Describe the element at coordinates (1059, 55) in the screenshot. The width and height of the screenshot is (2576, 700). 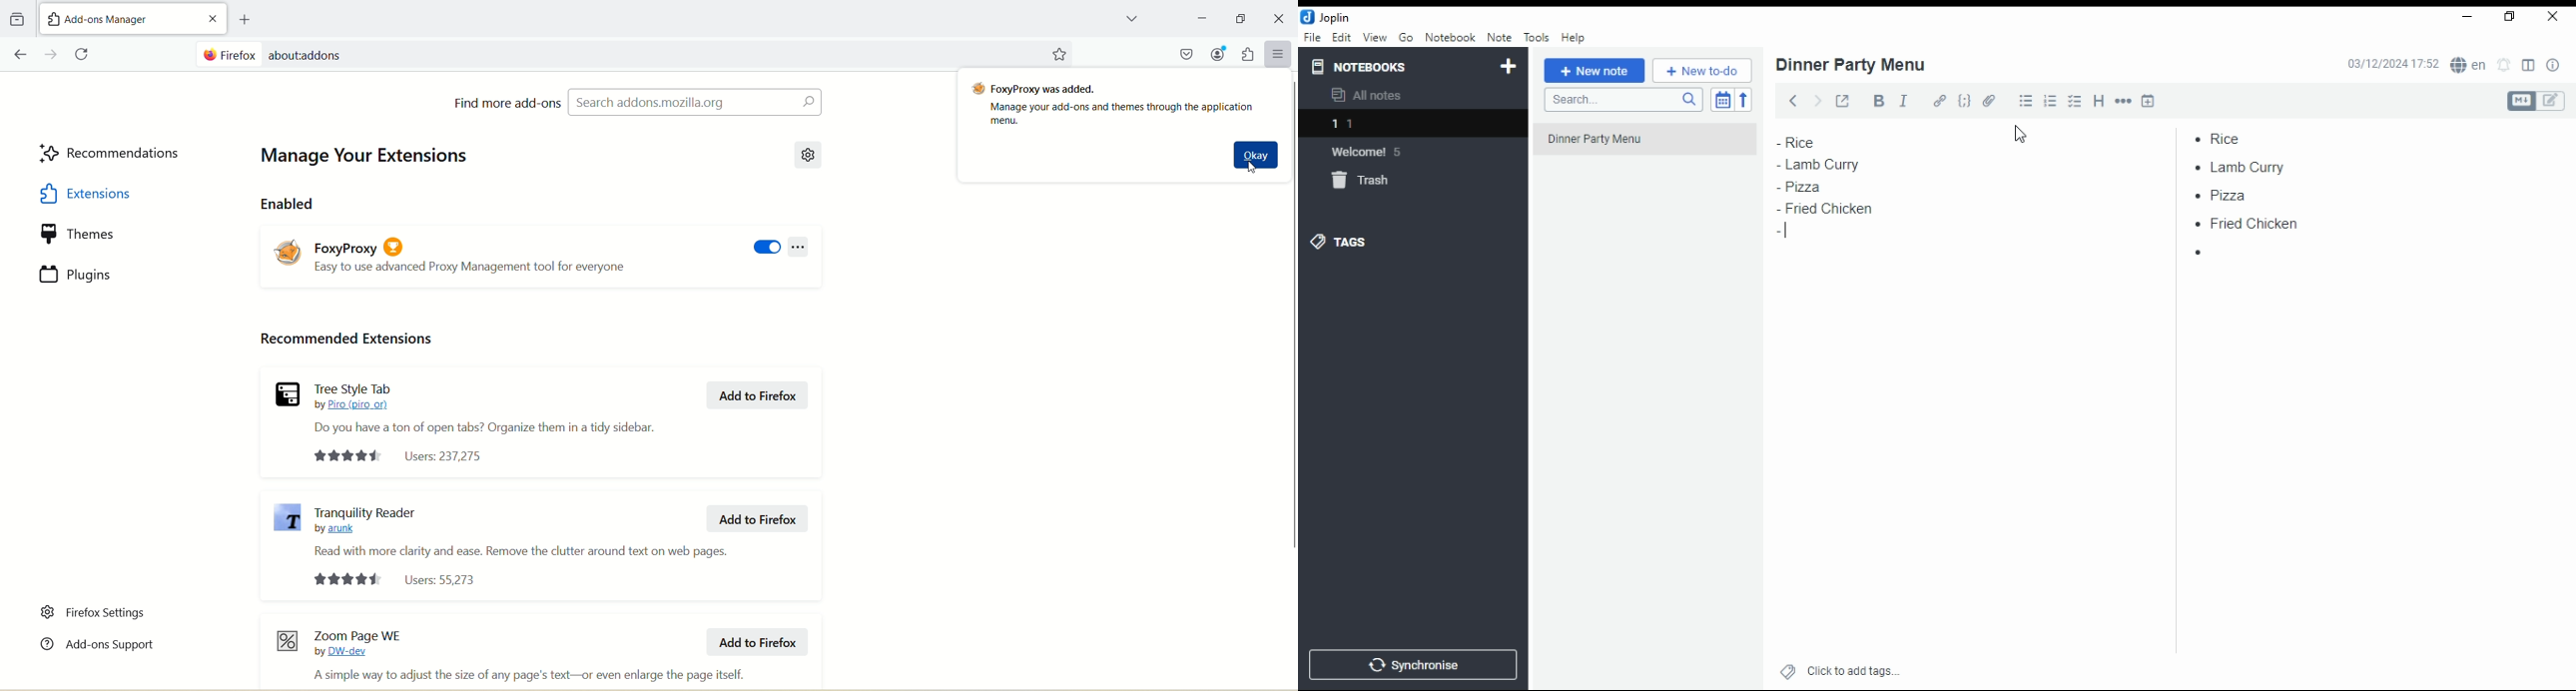
I see `Starred` at that location.